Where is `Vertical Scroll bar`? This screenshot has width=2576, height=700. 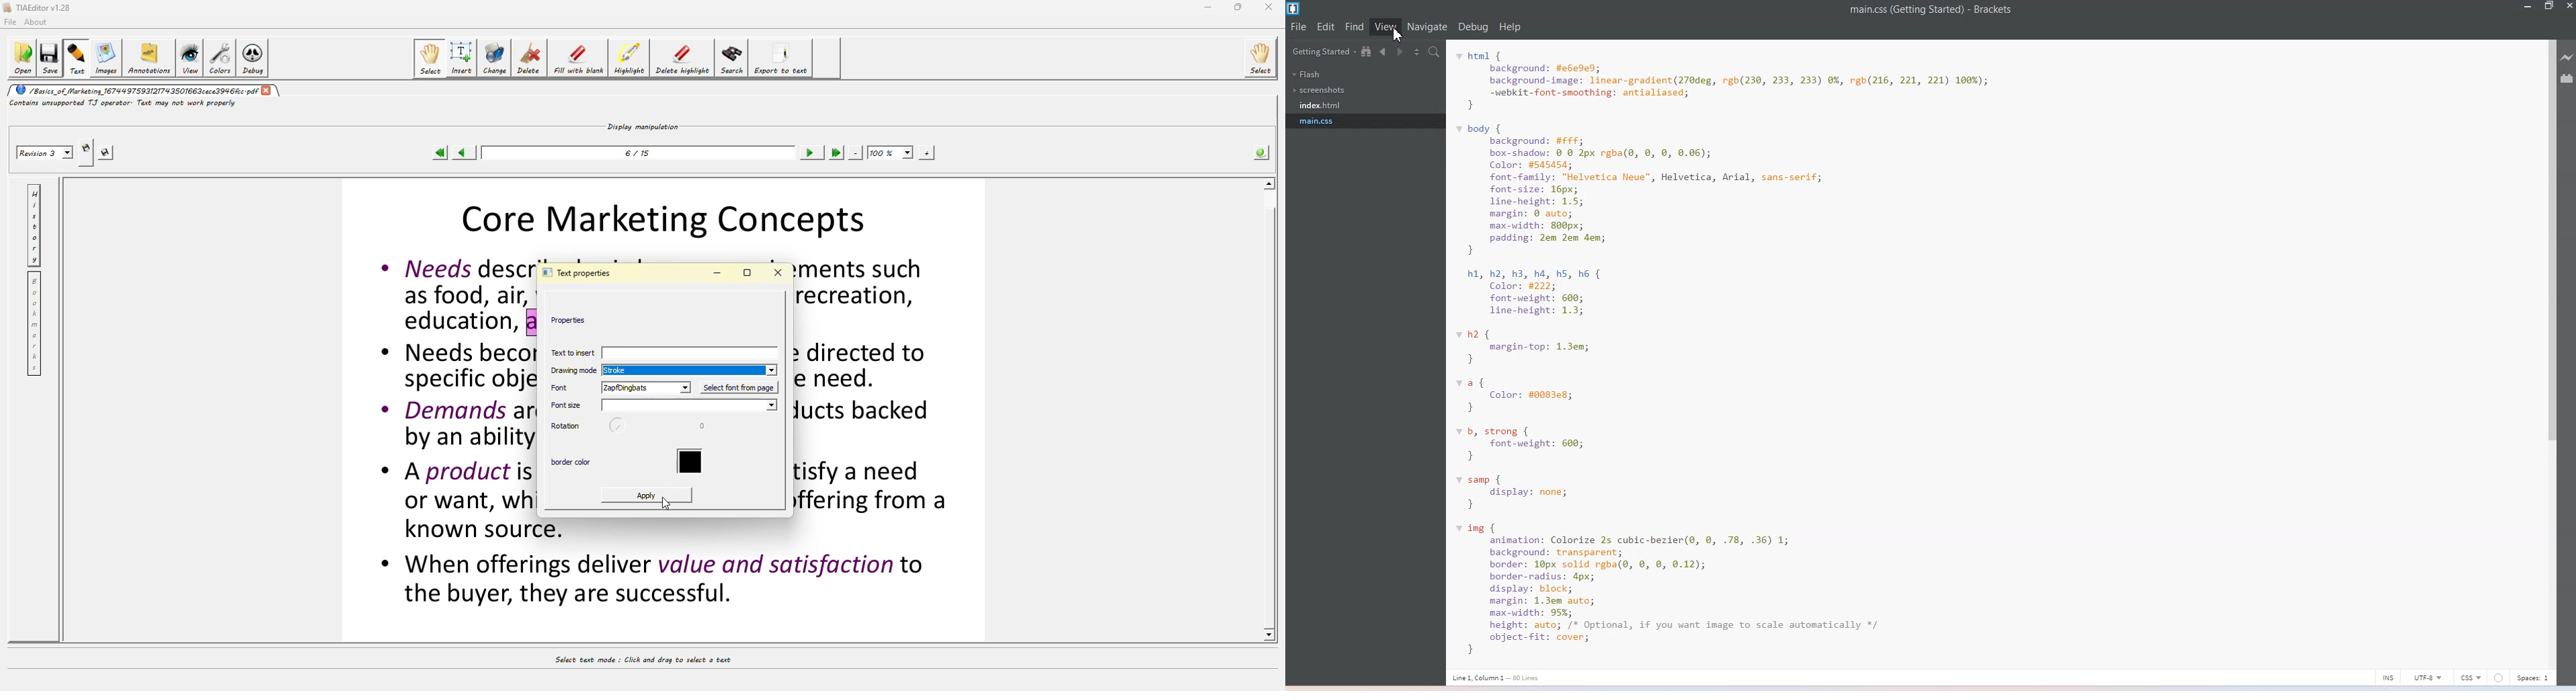 Vertical Scroll bar is located at coordinates (2550, 350).